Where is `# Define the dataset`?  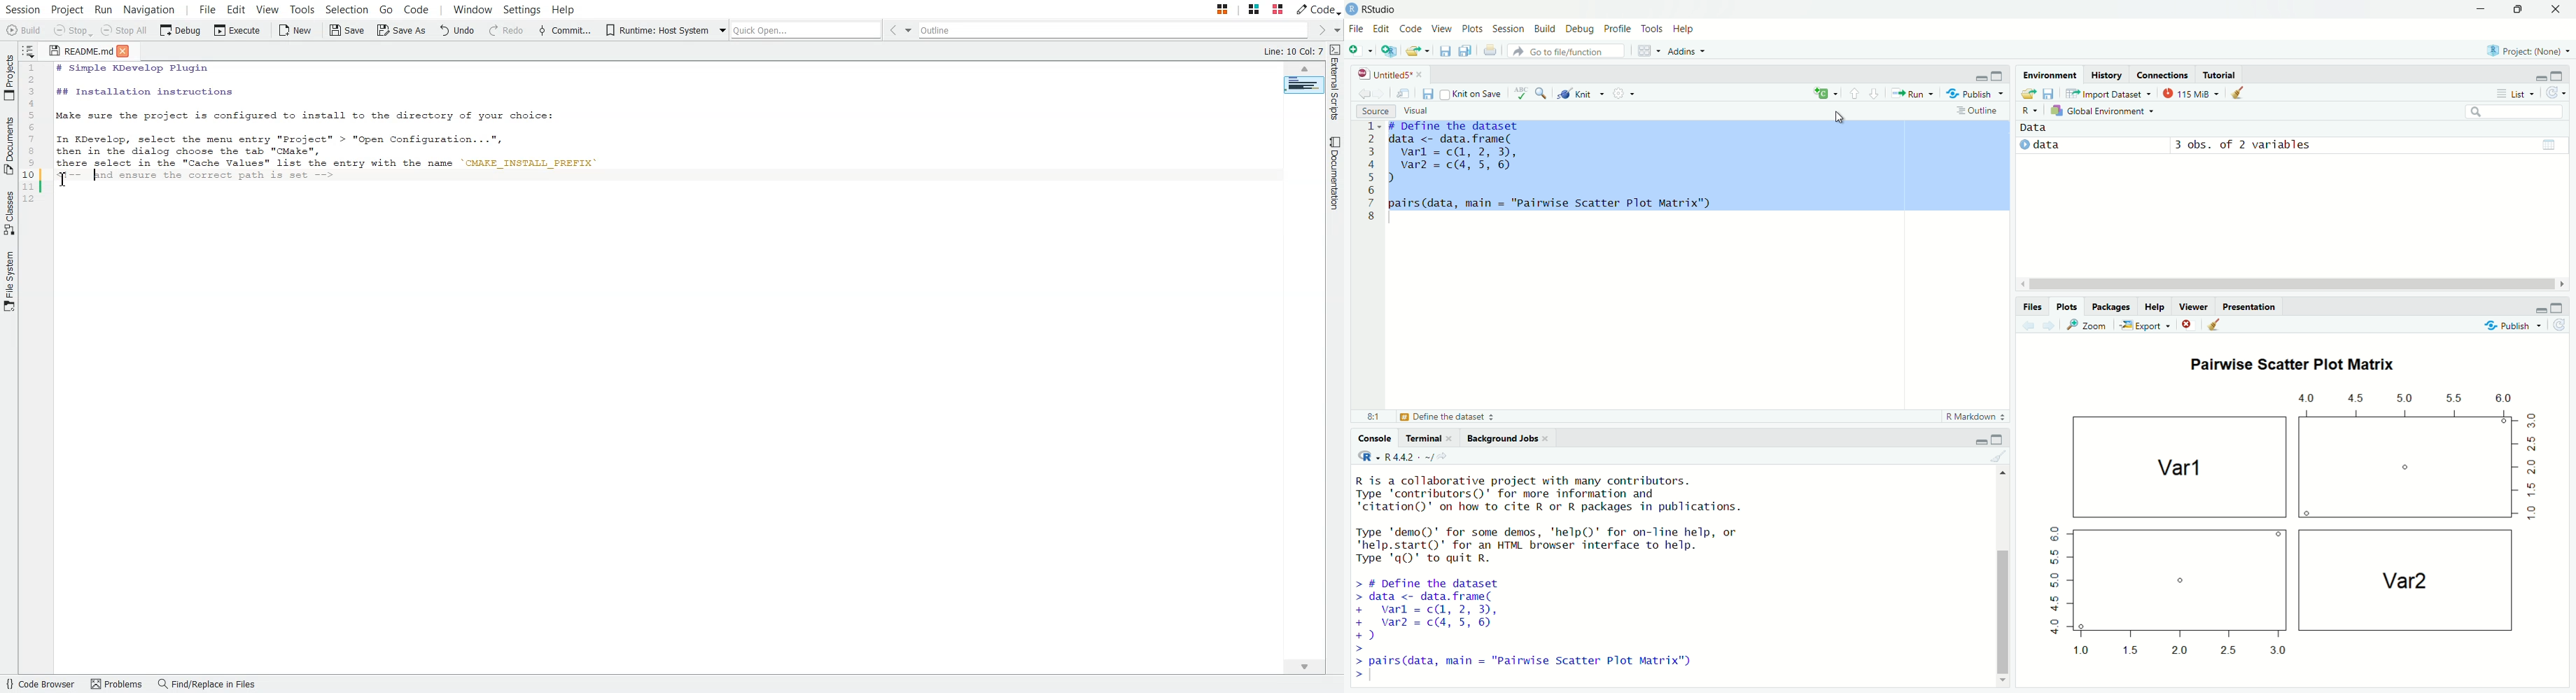
# Define the dataset is located at coordinates (1450, 417).